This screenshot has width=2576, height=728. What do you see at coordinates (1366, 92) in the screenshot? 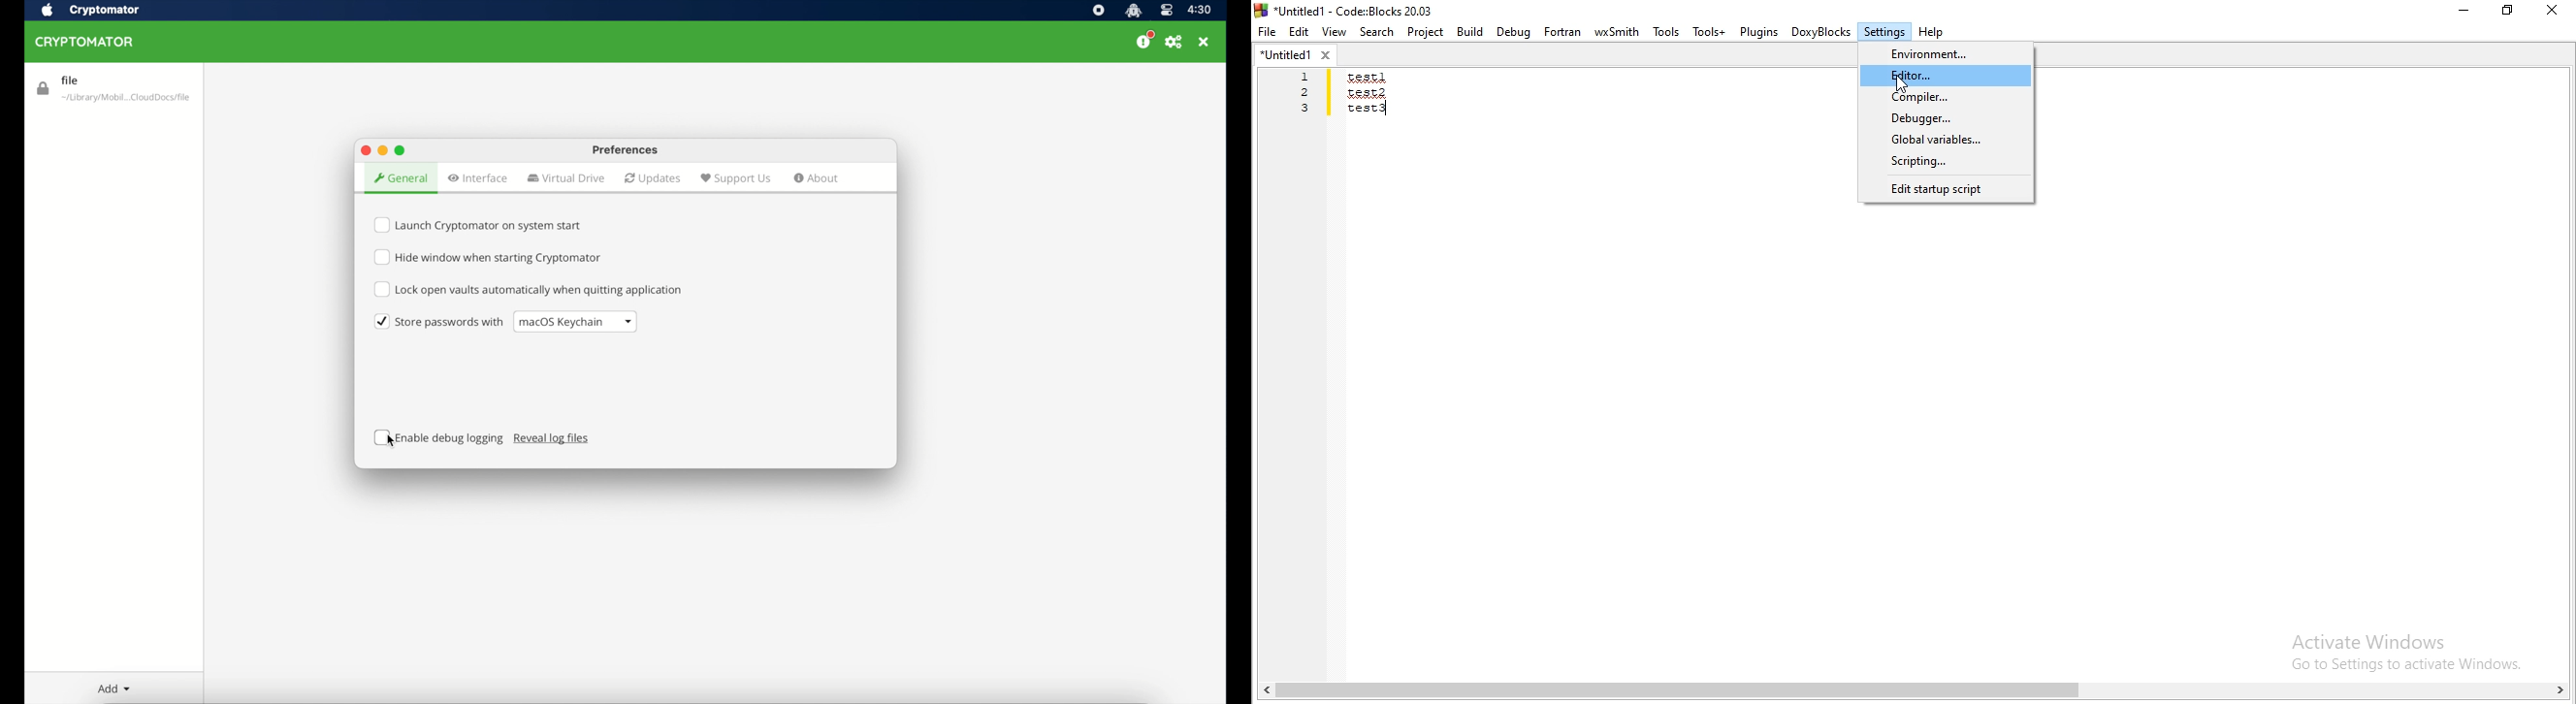
I see `test2` at bounding box center [1366, 92].